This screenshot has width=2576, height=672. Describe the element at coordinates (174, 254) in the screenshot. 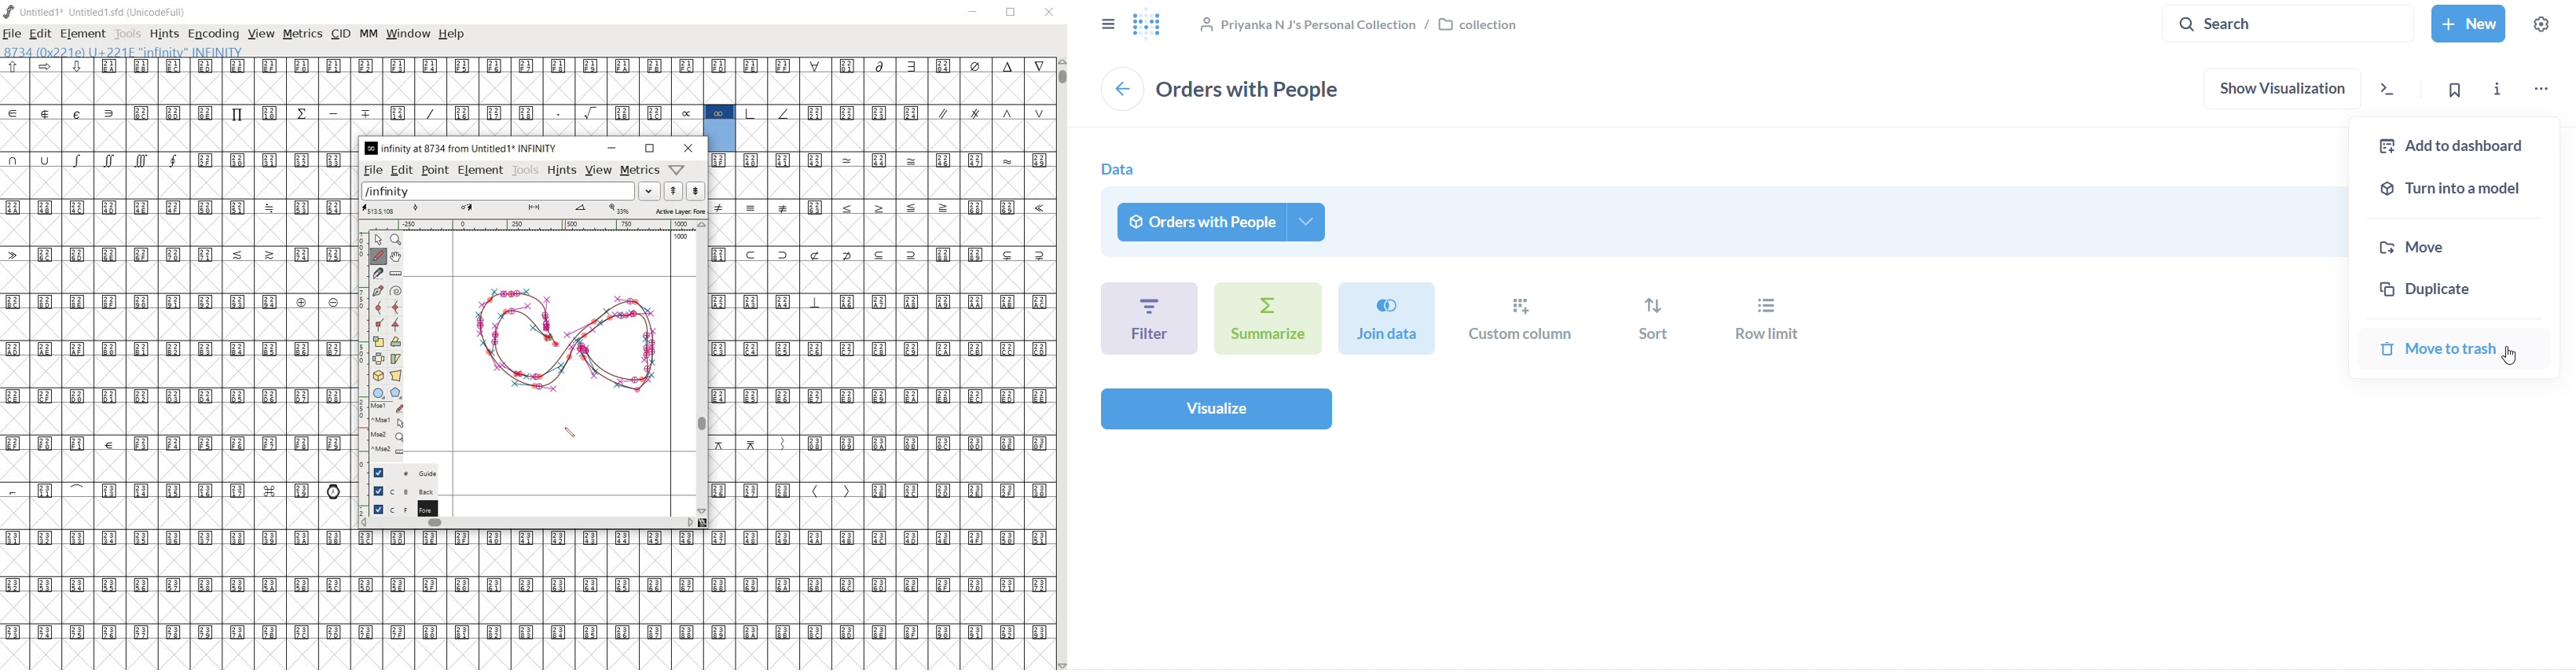

I see `Unicode code points` at that location.